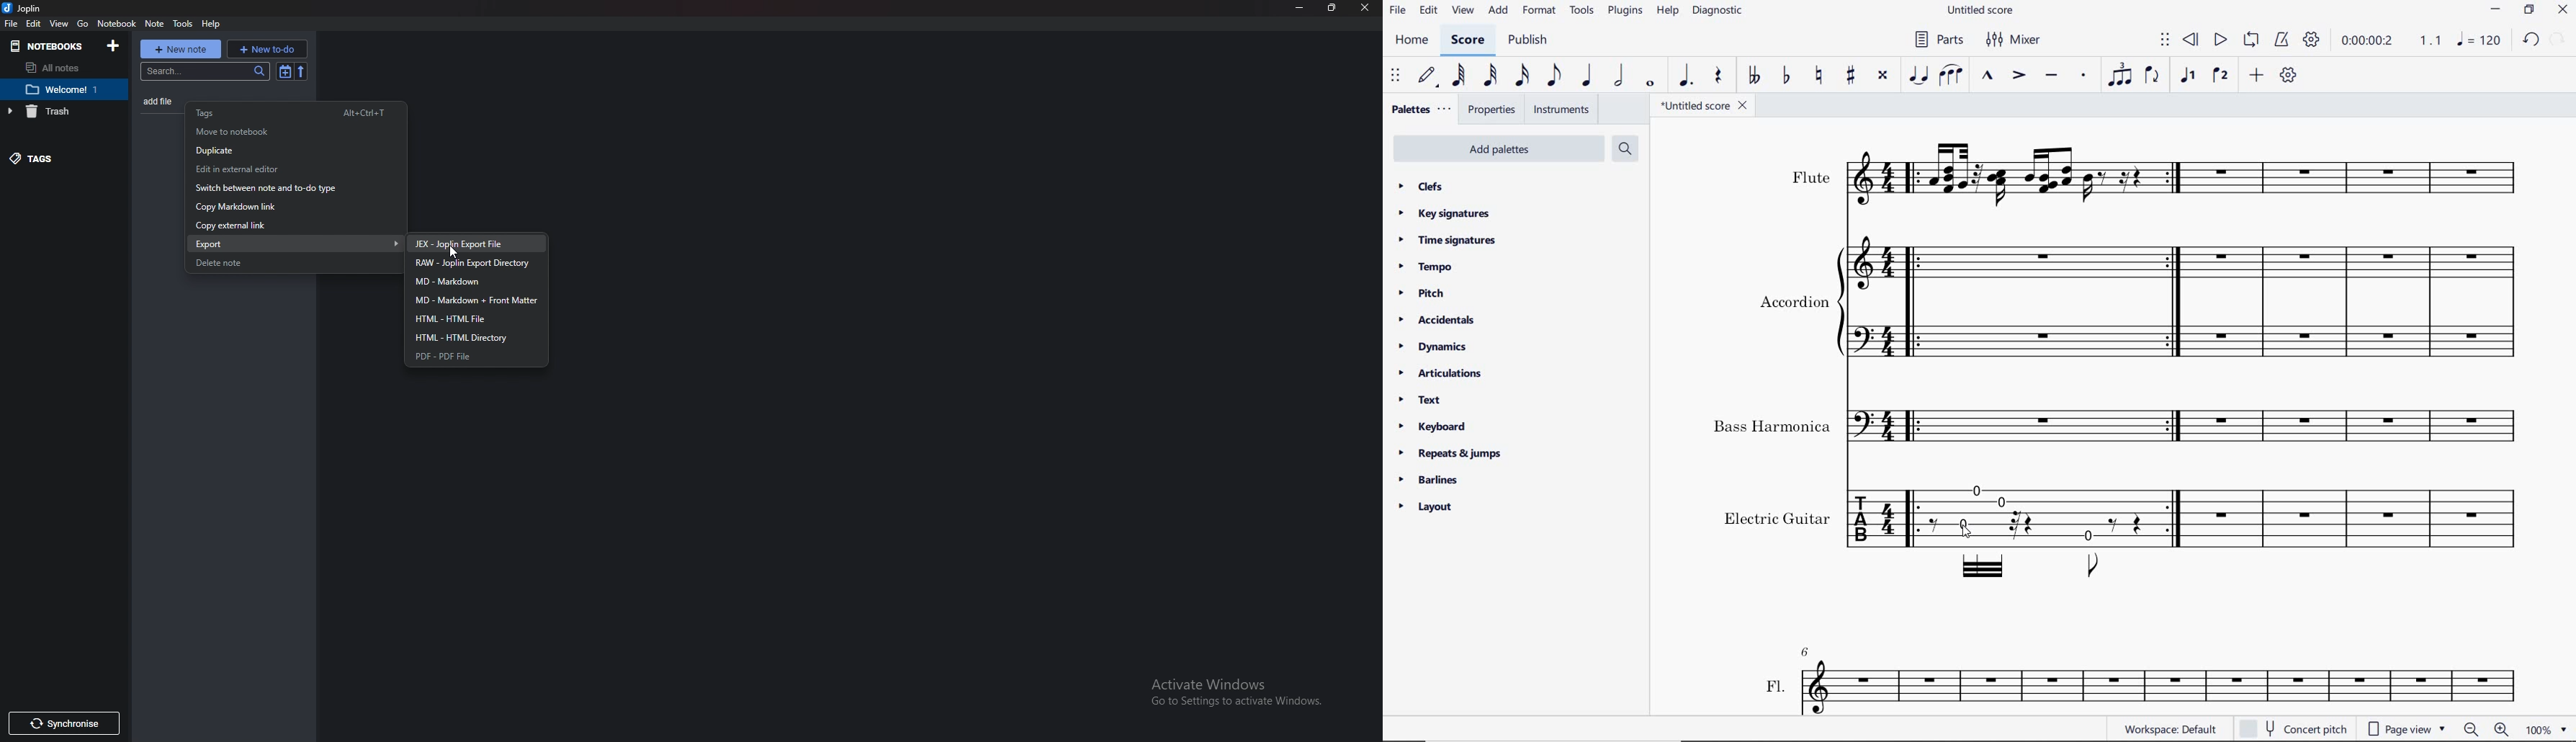 The height and width of the screenshot is (756, 2576). Describe the element at coordinates (286, 190) in the screenshot. I see `switch between note and to do type` at that location.